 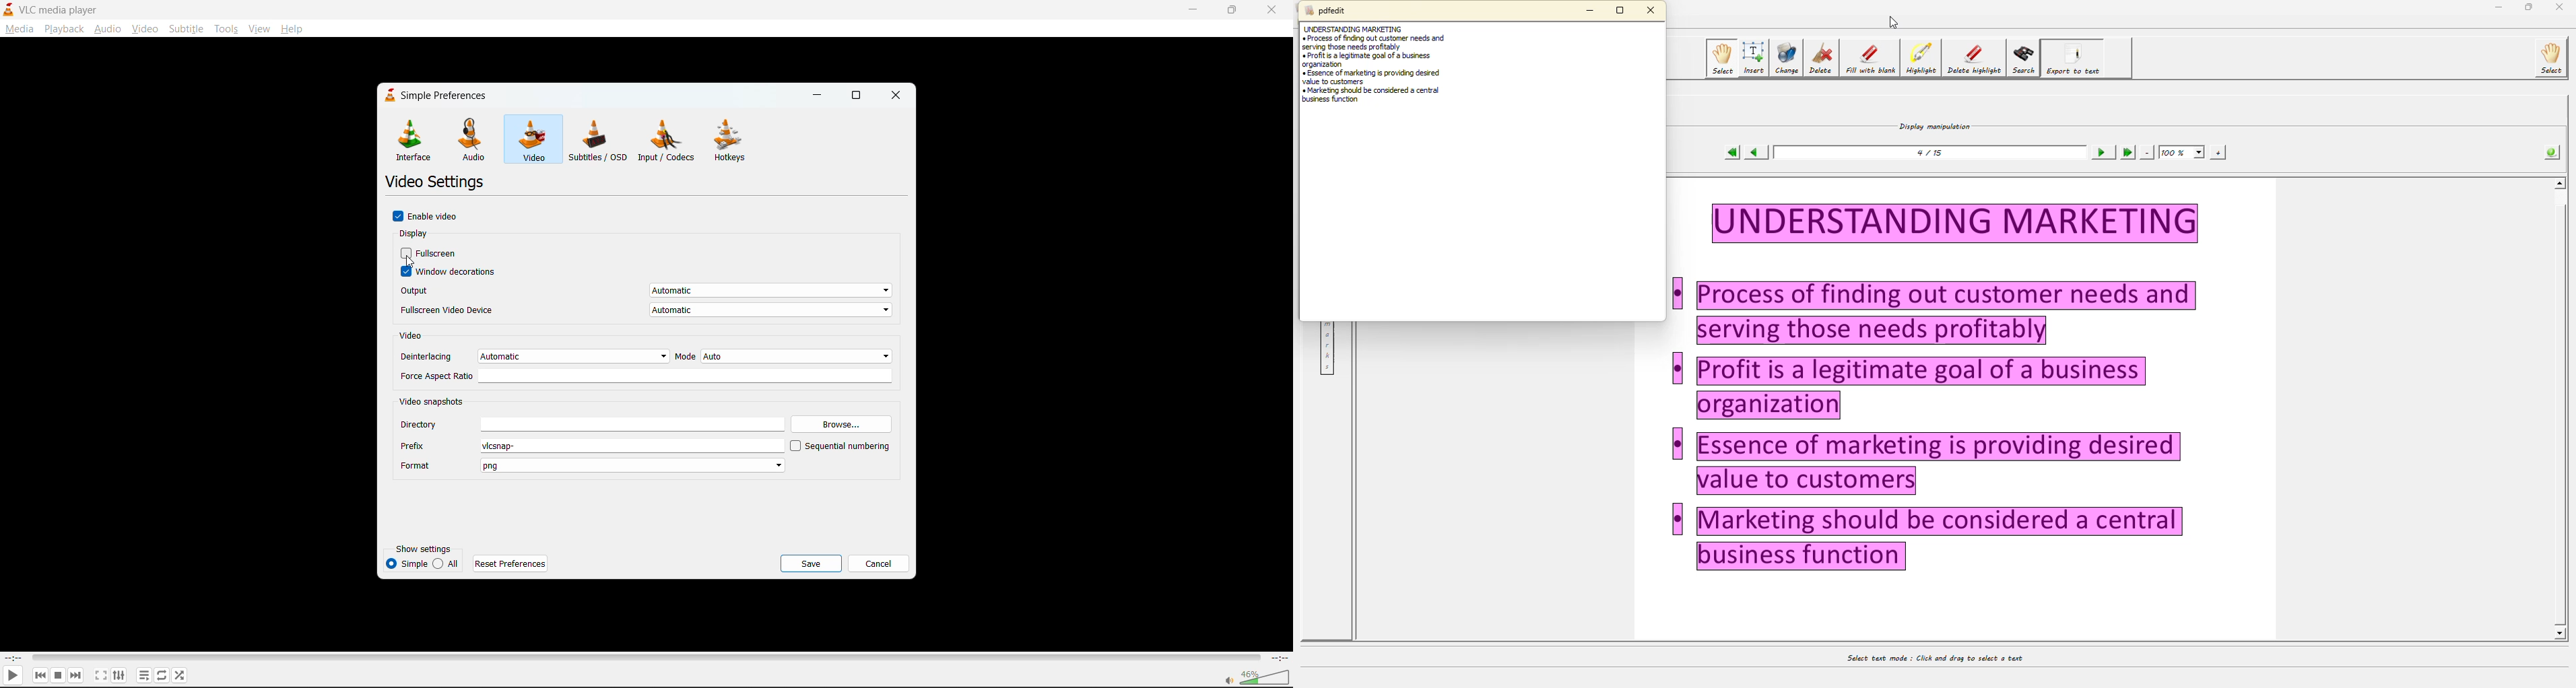 I want to click on minimize, so click(x=819, y=96).